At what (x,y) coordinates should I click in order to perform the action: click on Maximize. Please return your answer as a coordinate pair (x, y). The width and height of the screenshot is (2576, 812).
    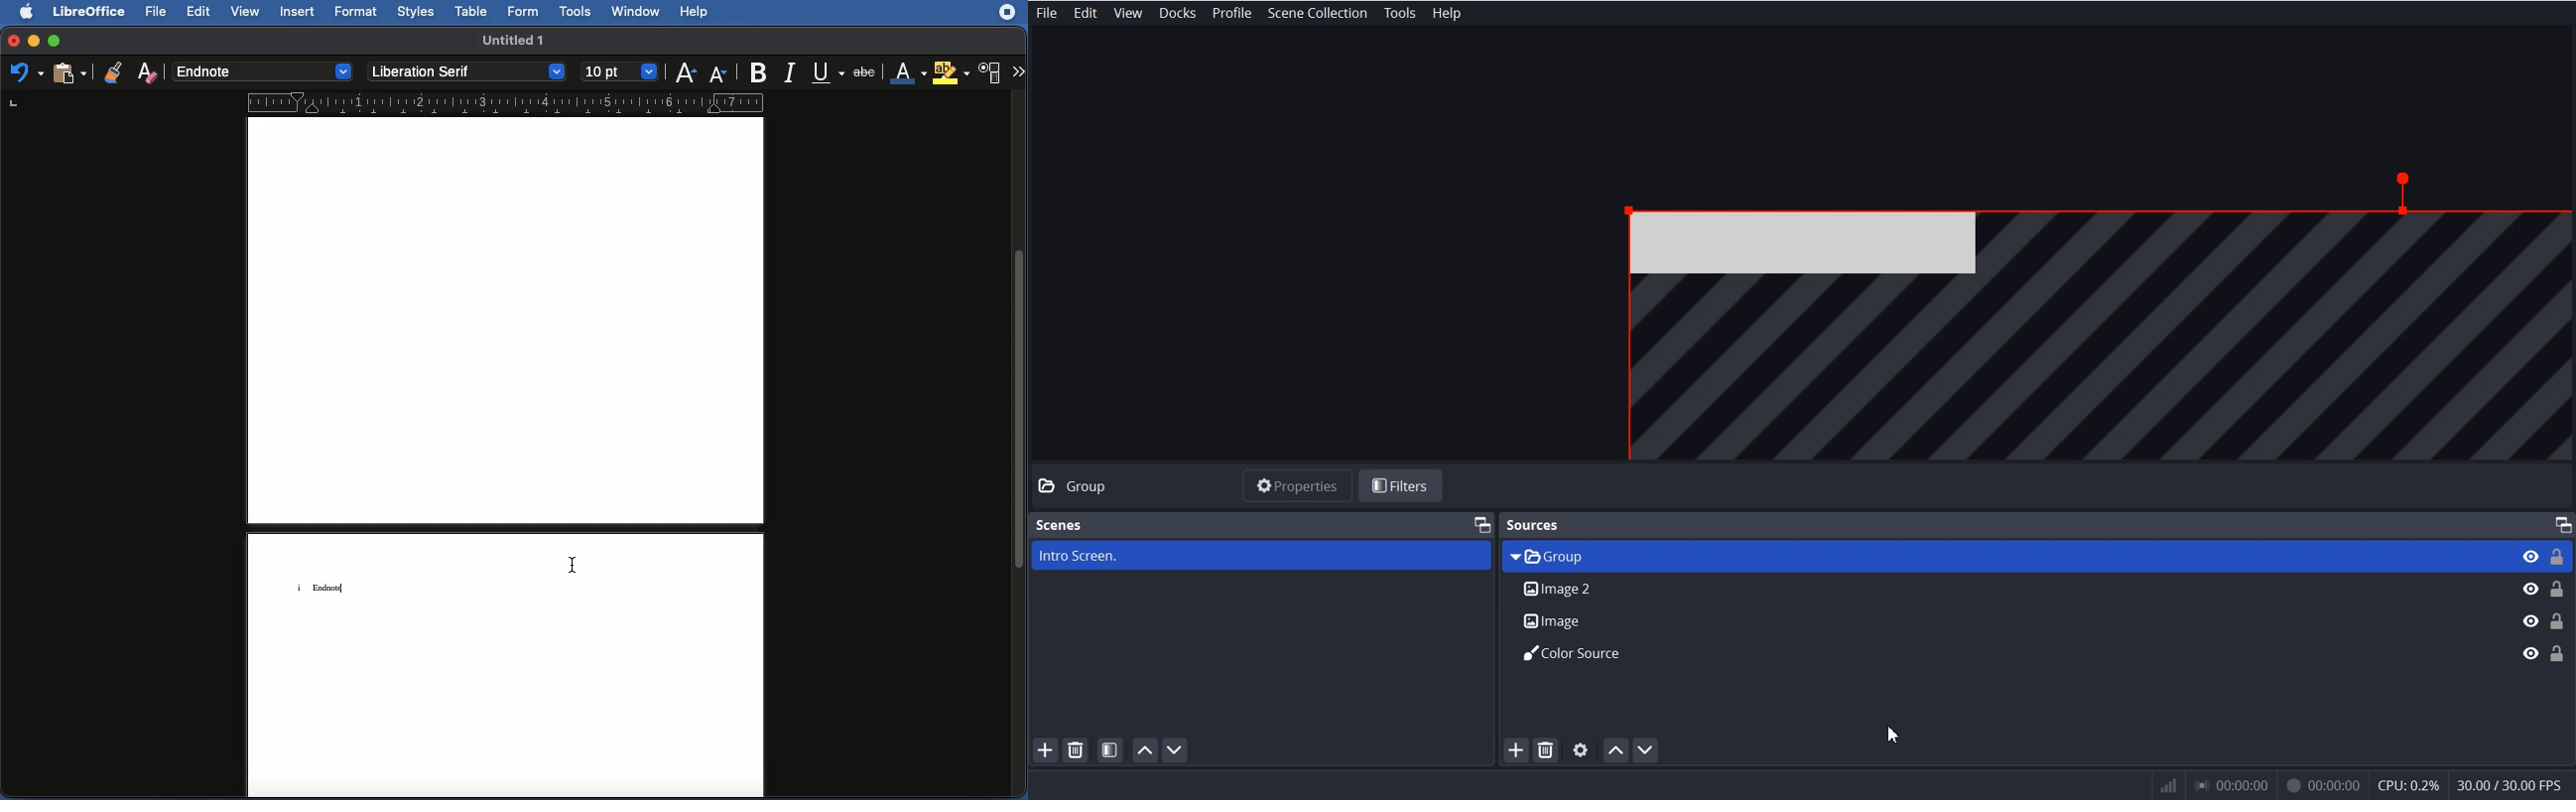
    Looking at the image, I should click on (1481, 523).